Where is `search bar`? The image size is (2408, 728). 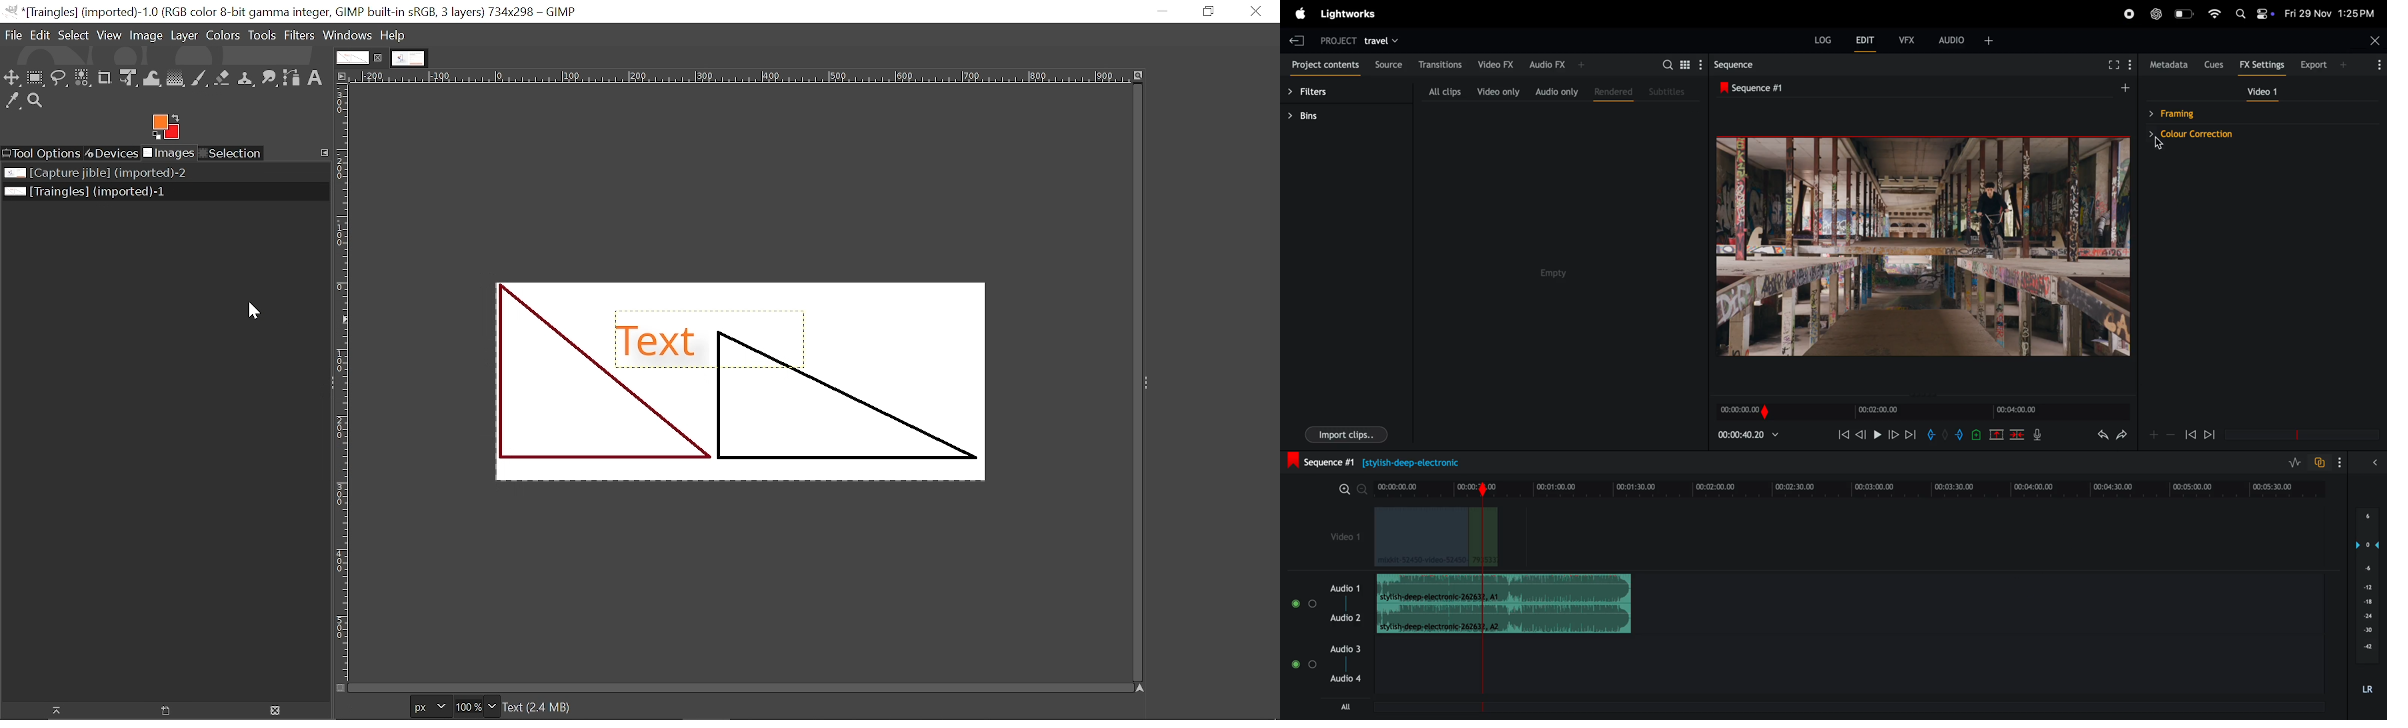 search bar is located at coordinates (1663, 63).